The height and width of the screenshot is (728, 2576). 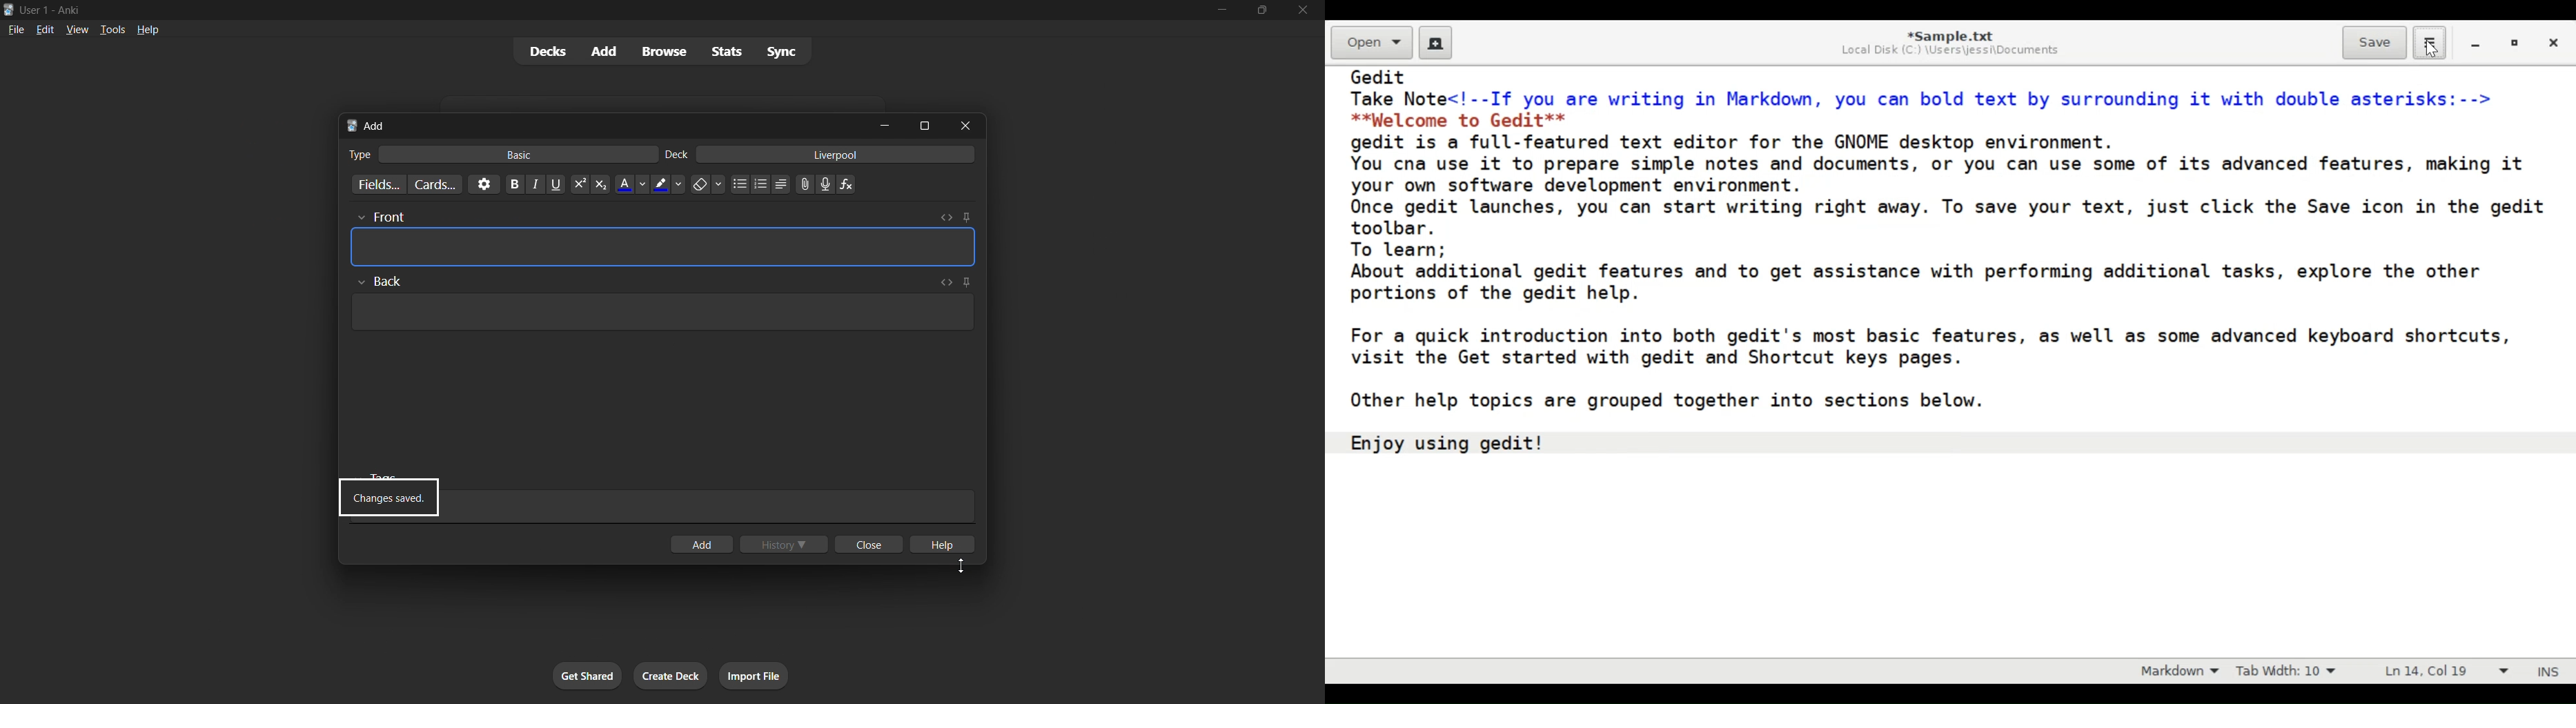 I want to click on back, so click(x=382, y=282).